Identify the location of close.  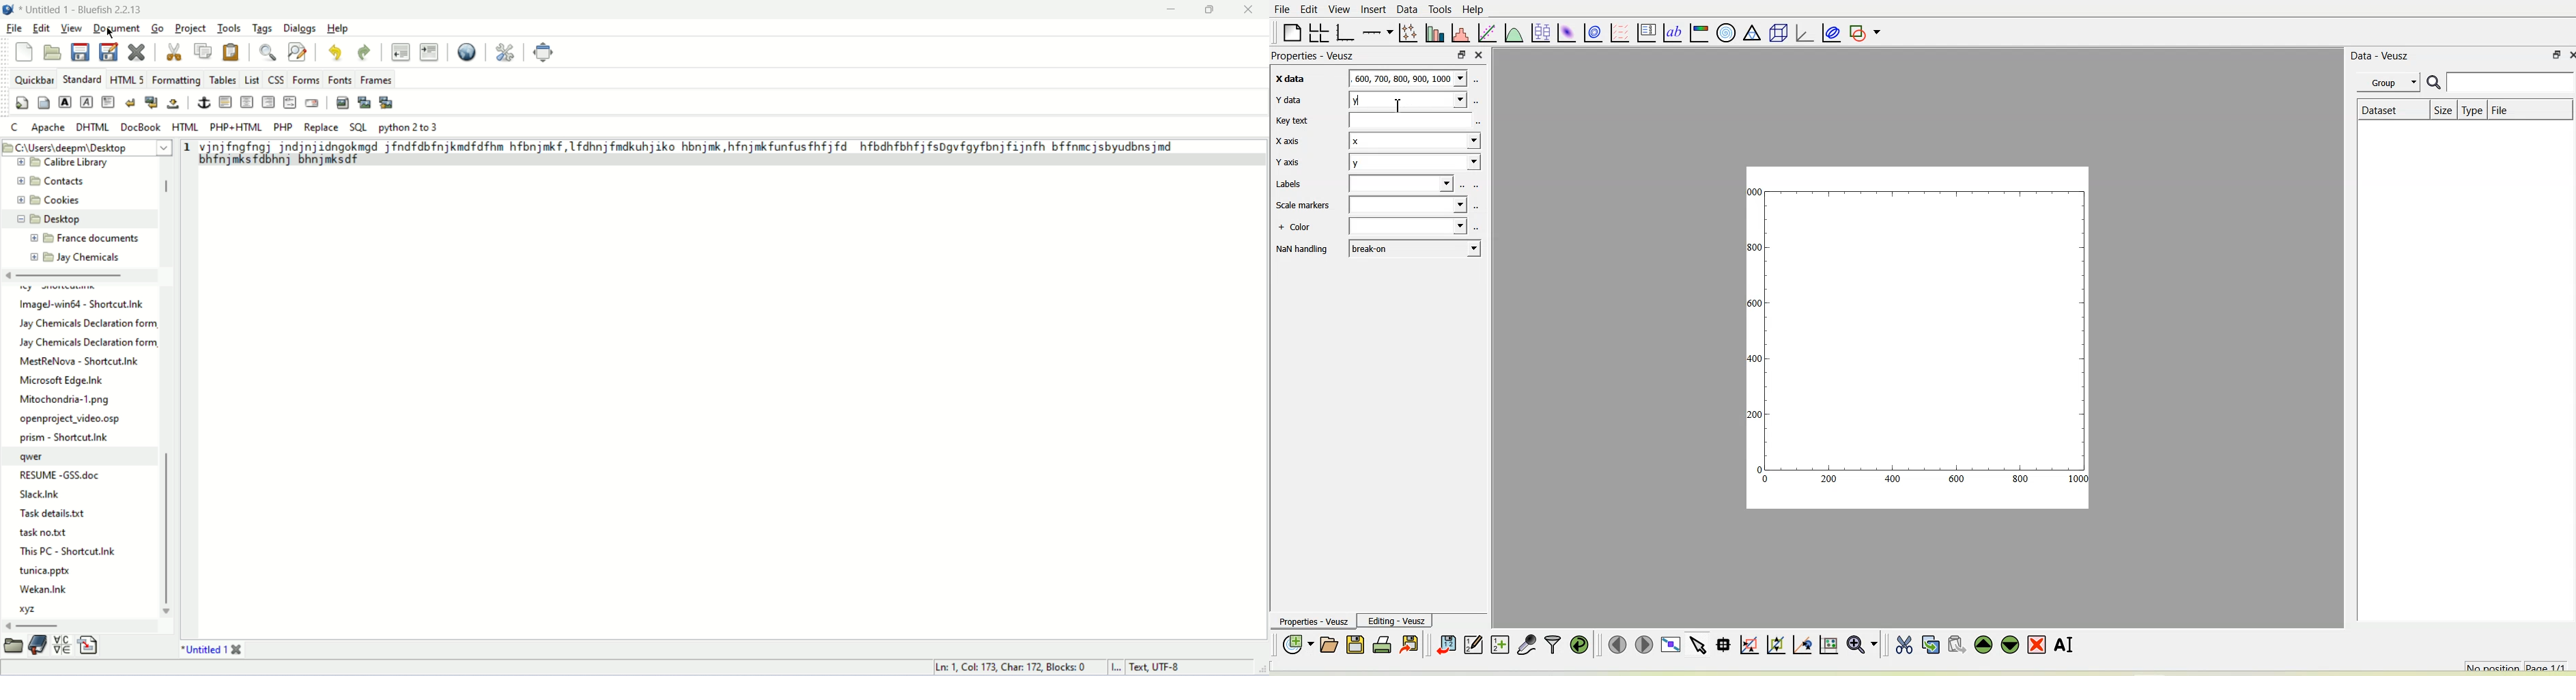
(1249, 9).